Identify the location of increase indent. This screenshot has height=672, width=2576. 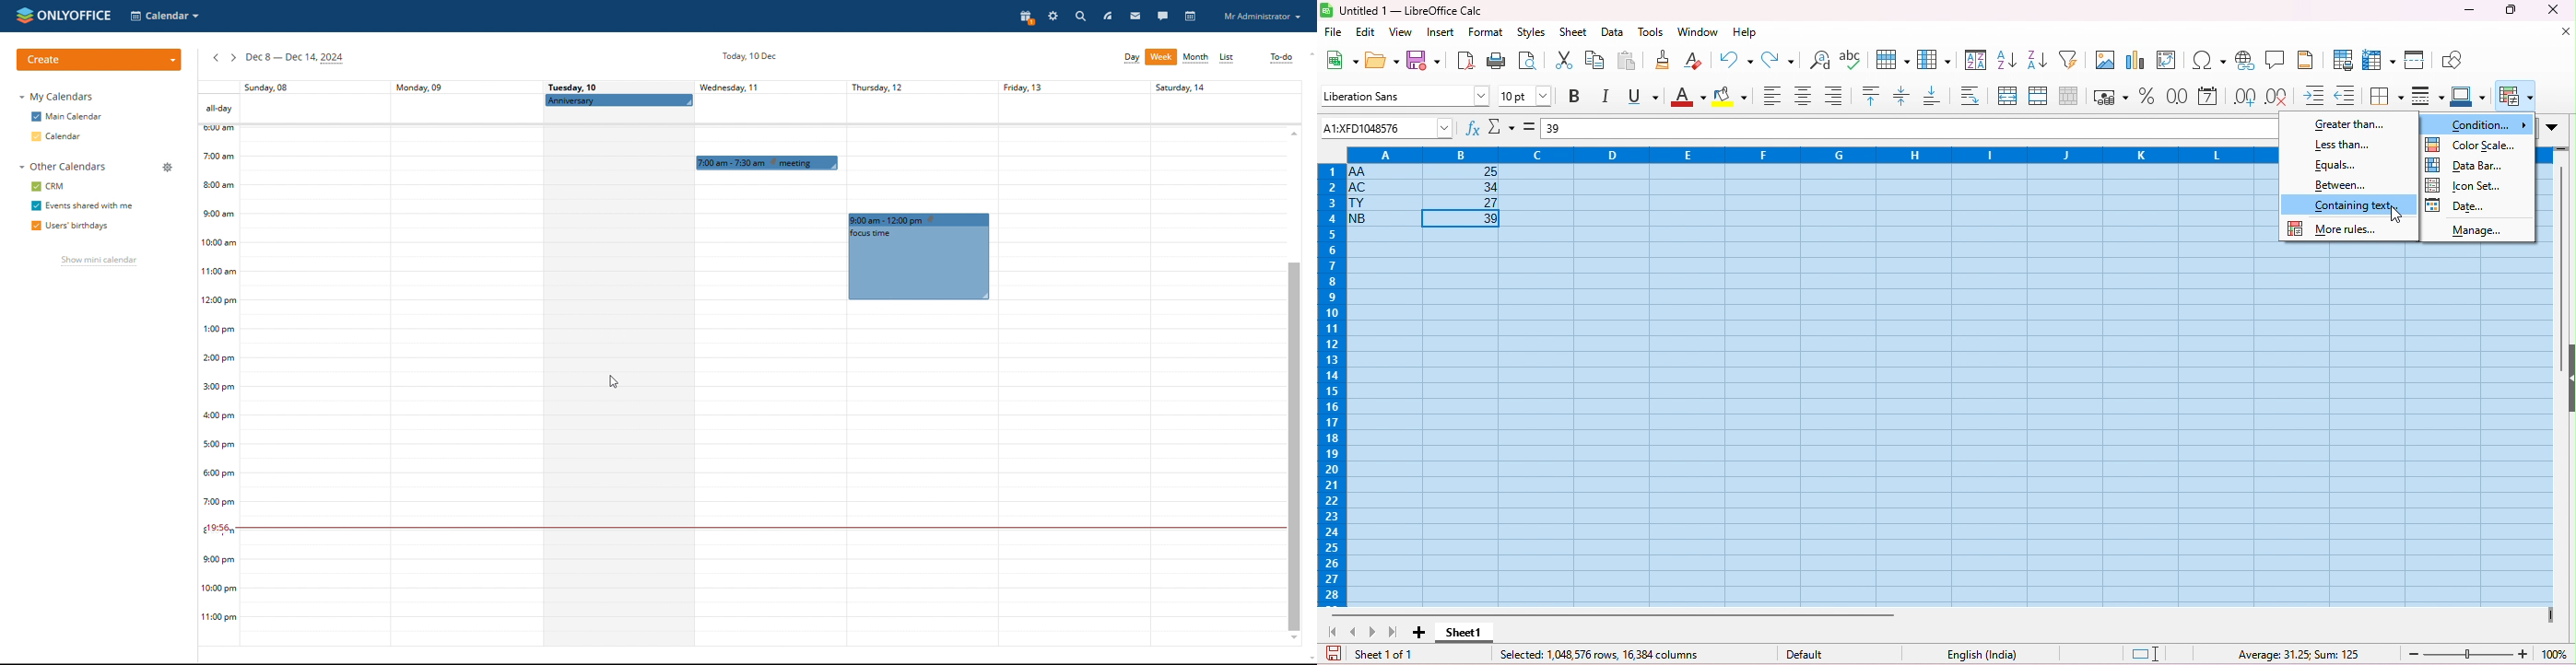
(2315, 95).